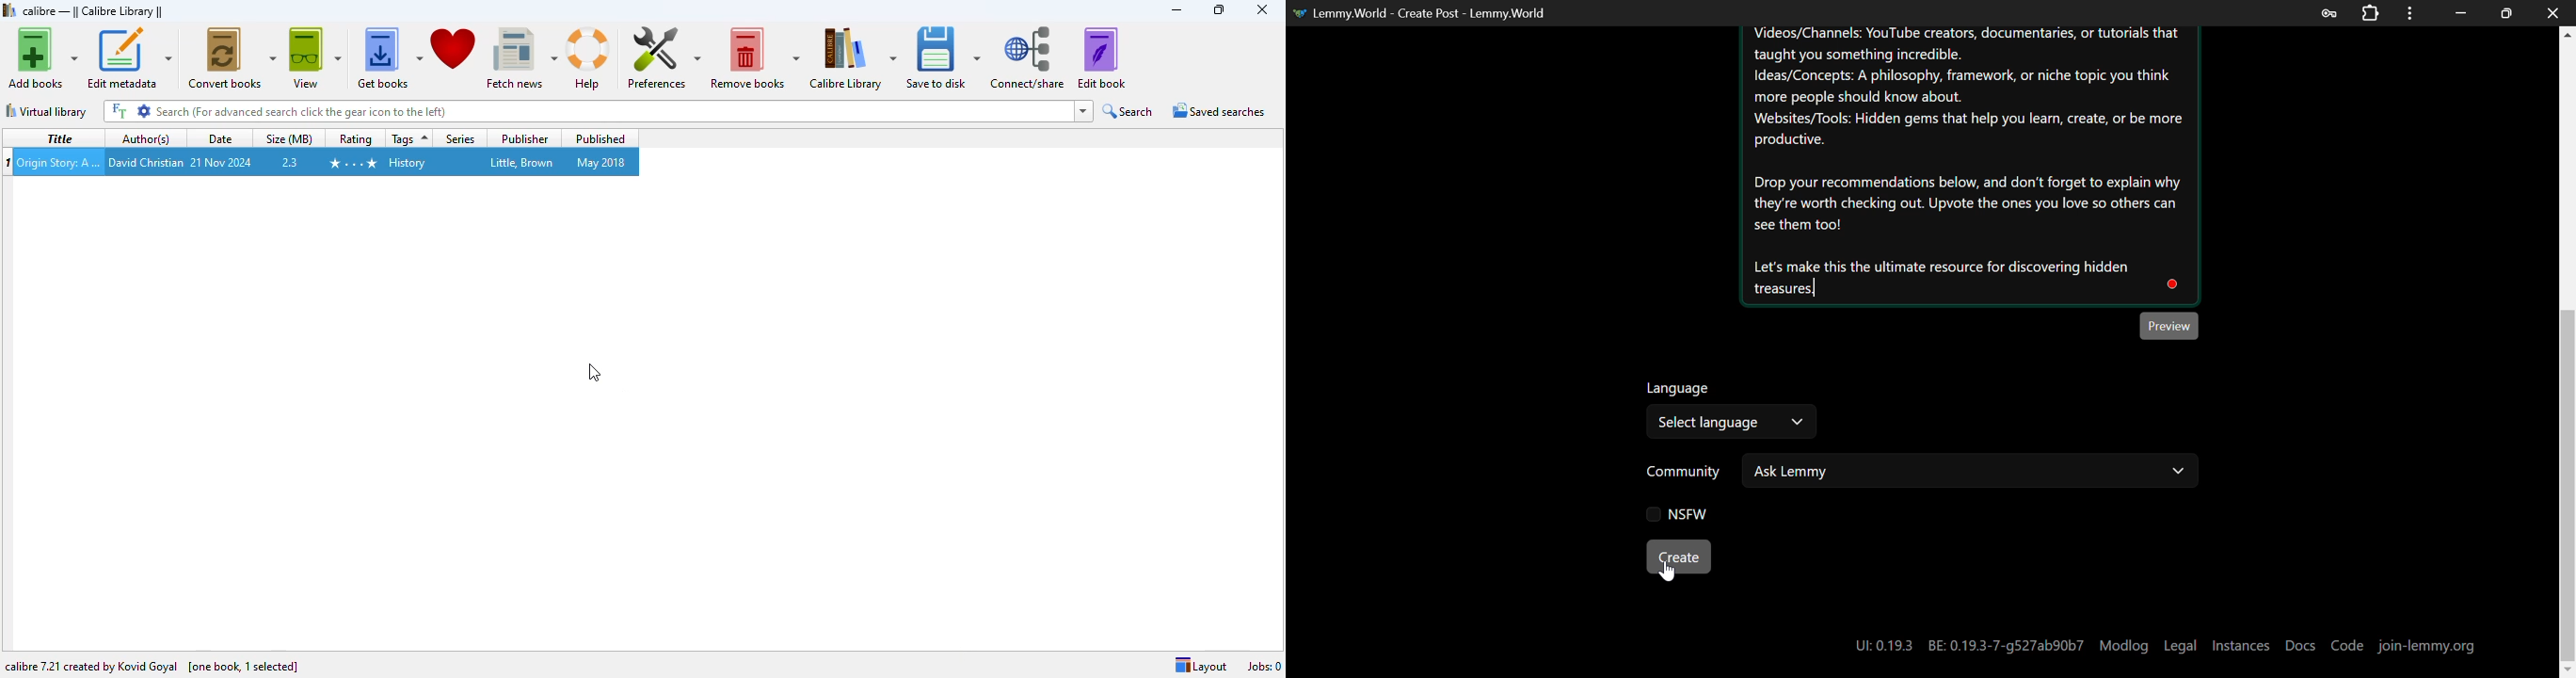  Describe the element at coordinates (315, 58) in the screenshot. I see `view` at that location.